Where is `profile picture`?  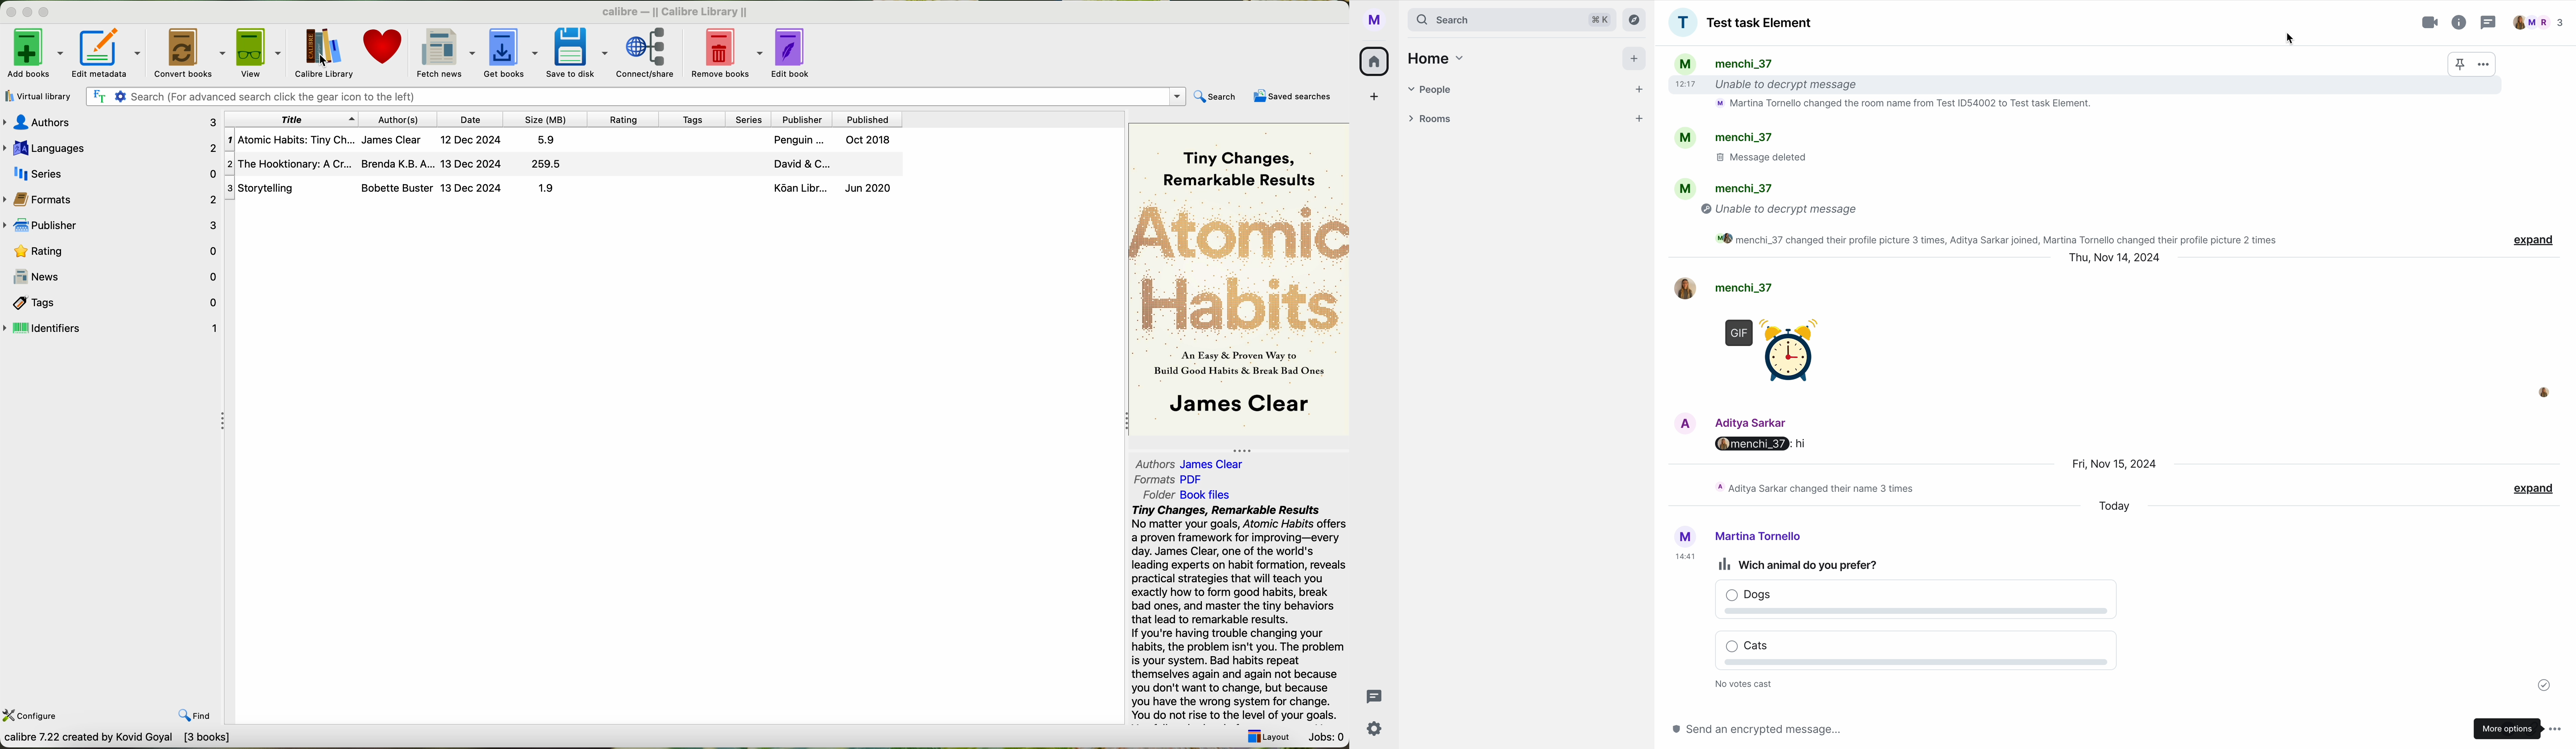
profile picture is located at coordinates (1378, 20).